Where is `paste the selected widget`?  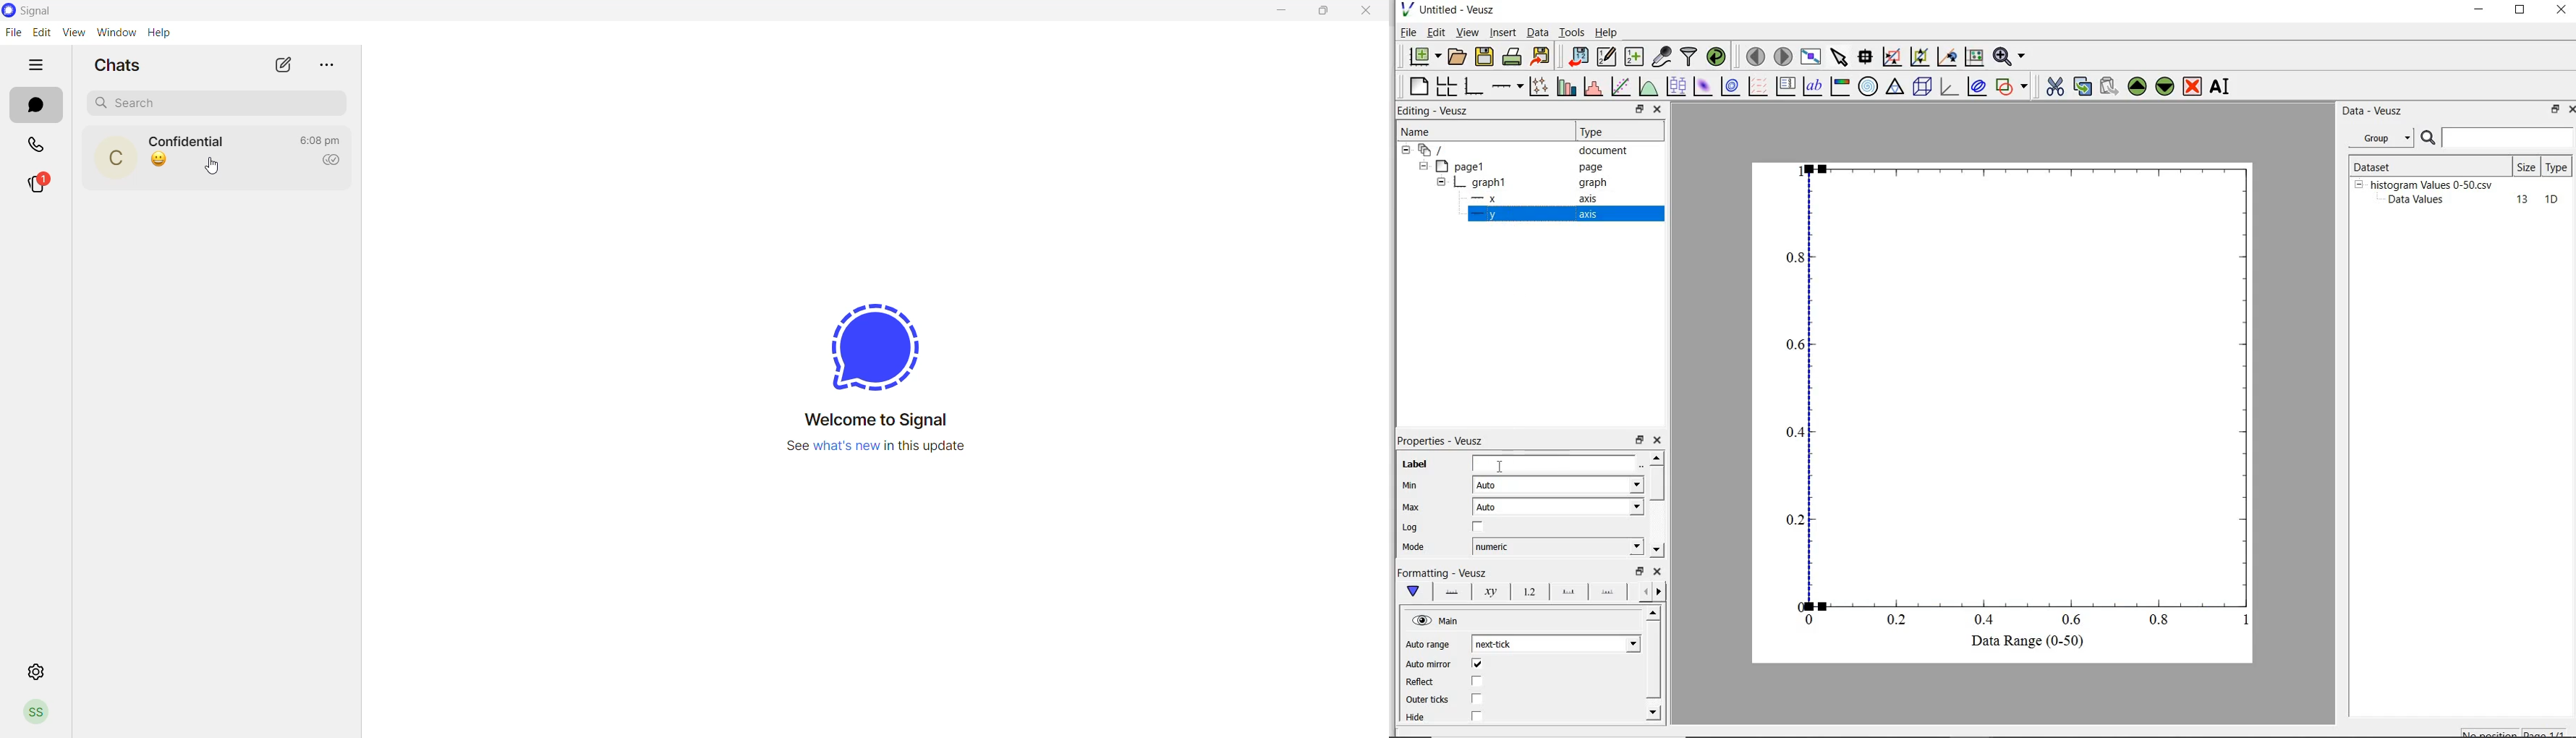
paste the selected widget is located at coordinates (2108, 88).